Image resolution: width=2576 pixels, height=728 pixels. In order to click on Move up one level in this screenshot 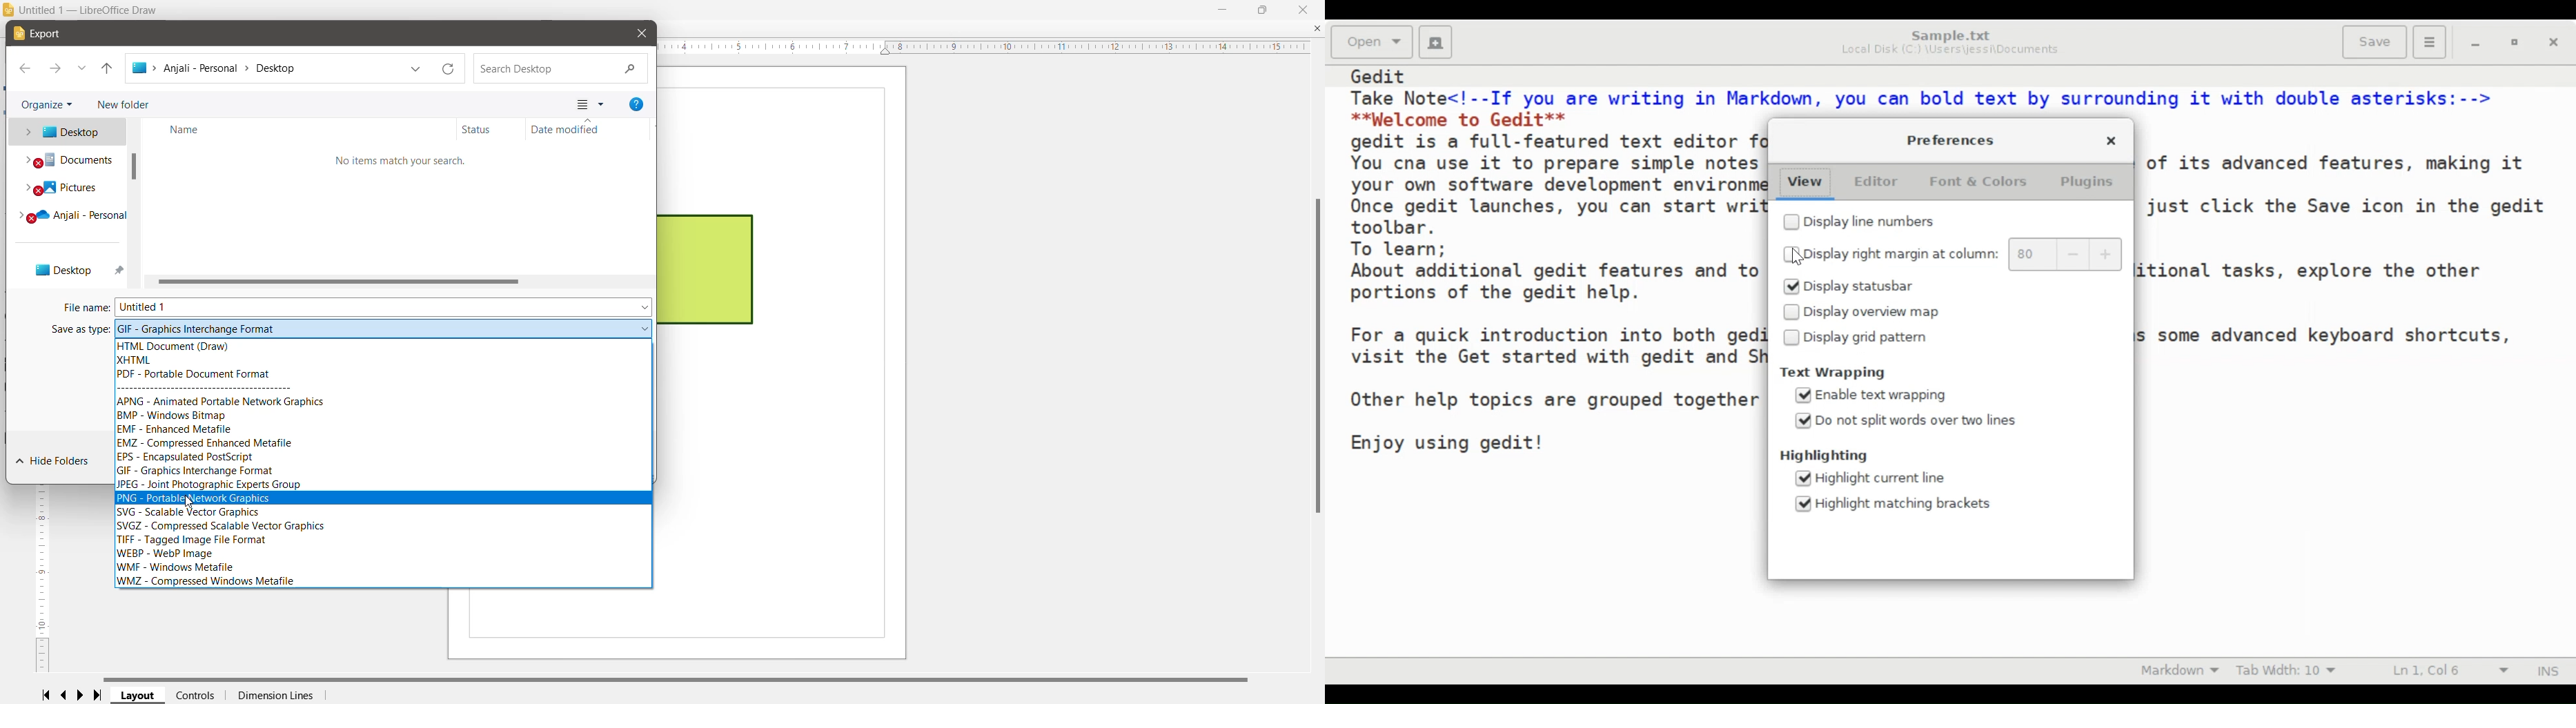, I will do `click(107, 70)`.